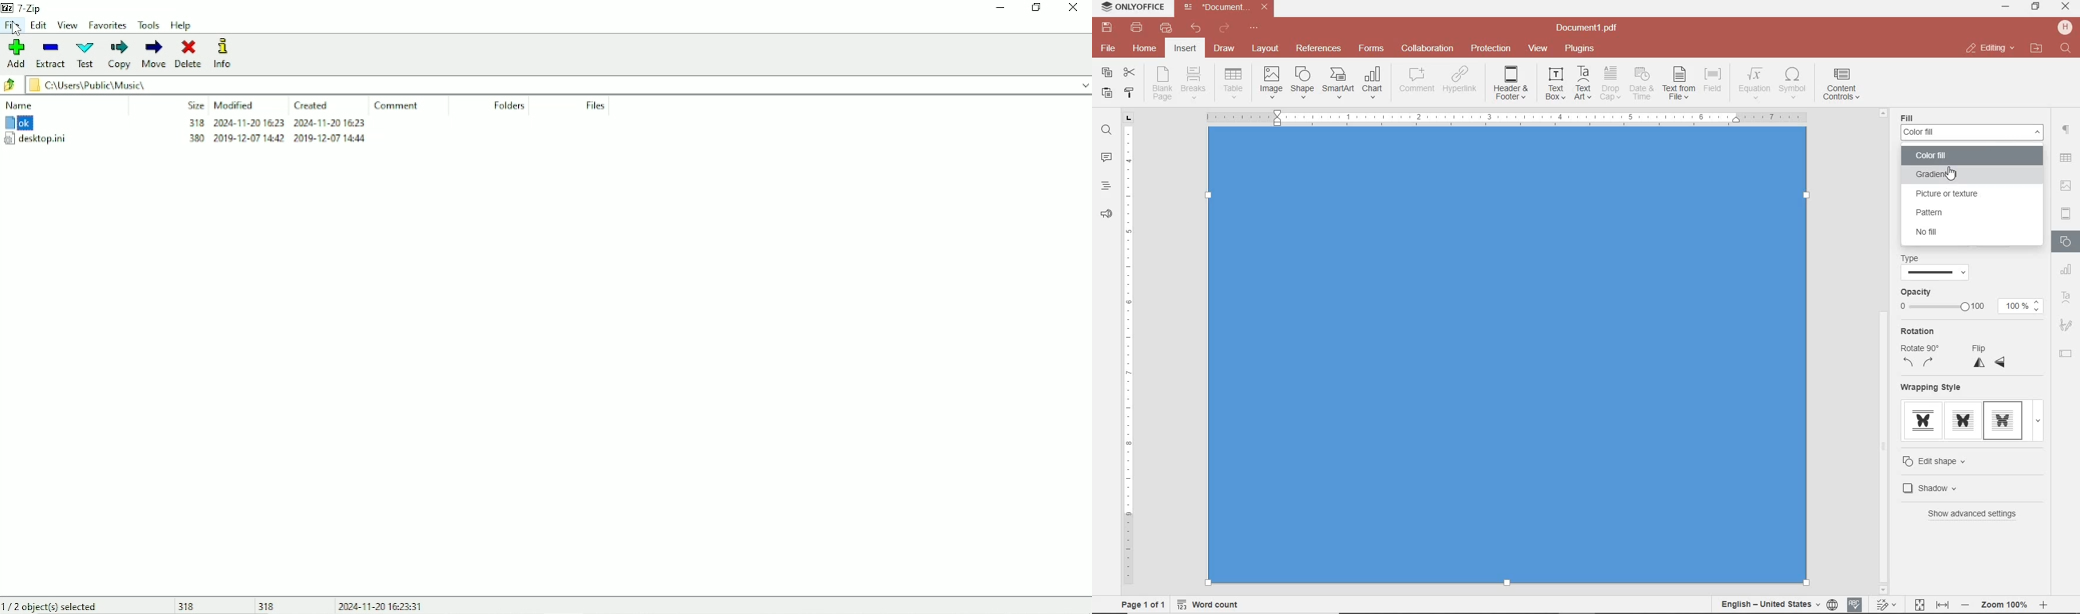 The image size is (2100, 616). I want to click on GRADIENT, so click(1954, 173).